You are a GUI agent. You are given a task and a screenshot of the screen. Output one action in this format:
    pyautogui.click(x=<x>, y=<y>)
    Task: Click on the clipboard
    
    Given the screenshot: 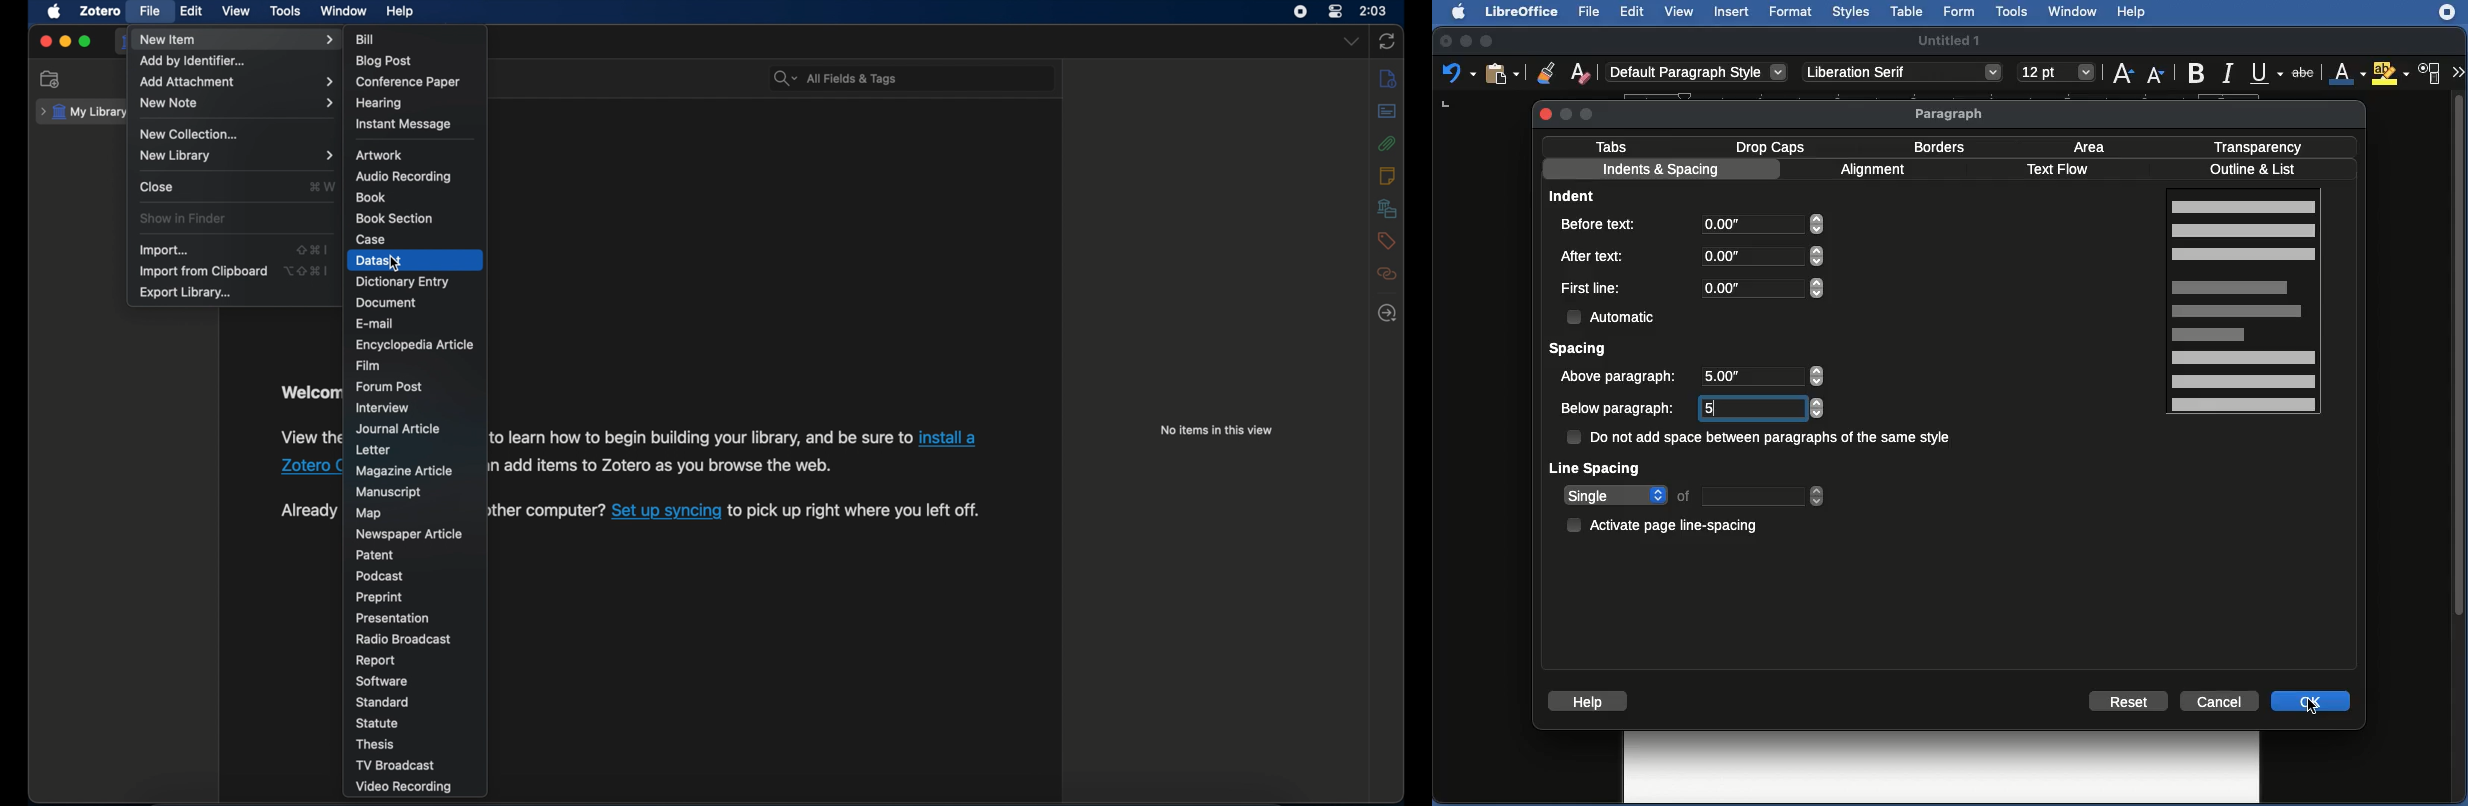 What is the action you would take?
    pyautogui.click(x=1501, y=73)
    